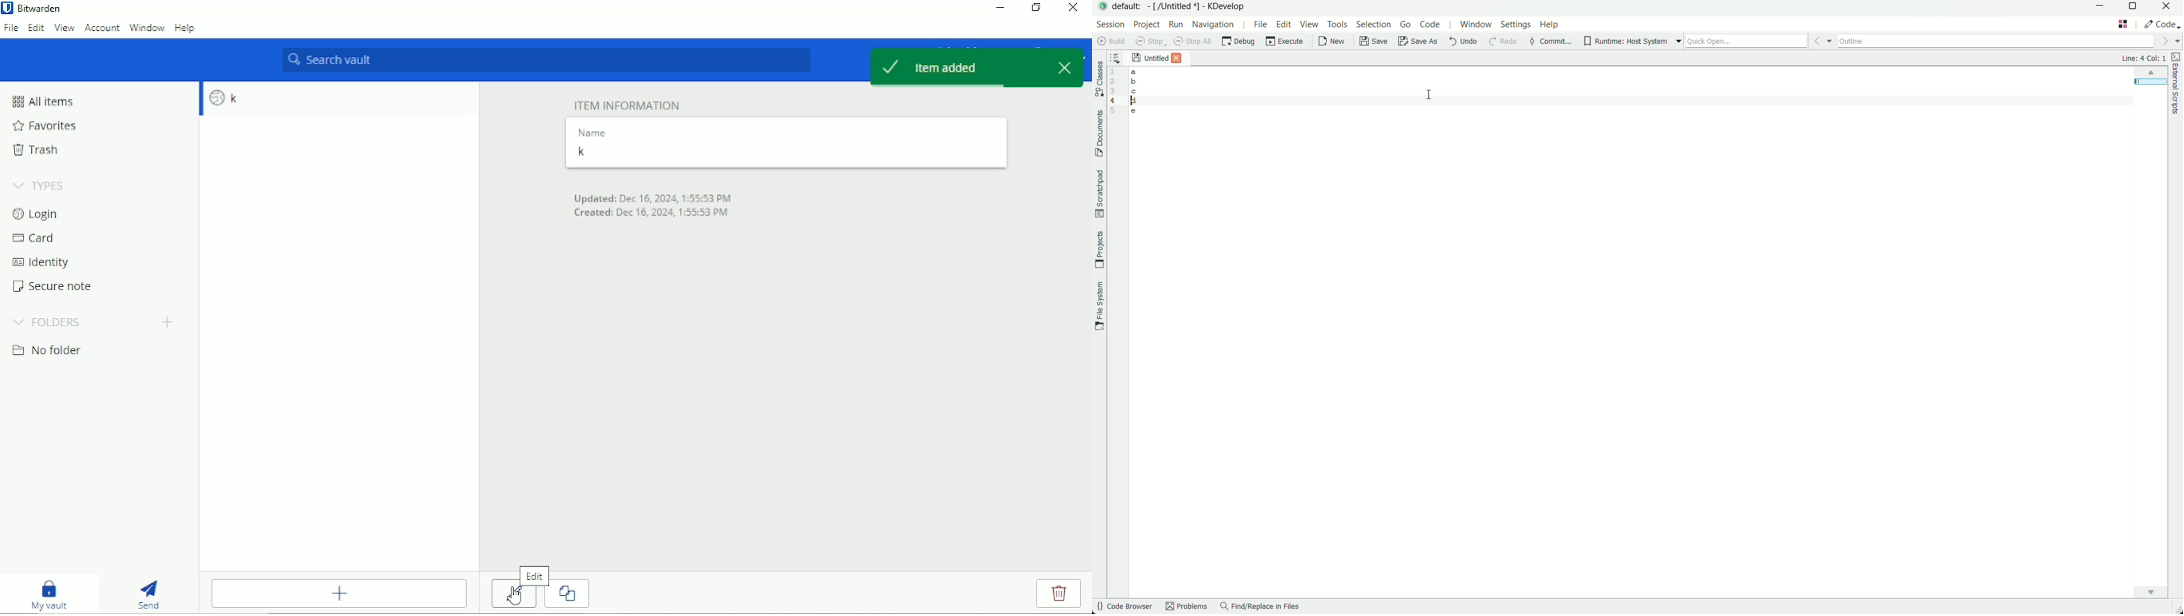 This screenshot has height=616, width=2184. Describe the element at coordinates (1058, 593) in the screenshot. I see `Delete` at that location.